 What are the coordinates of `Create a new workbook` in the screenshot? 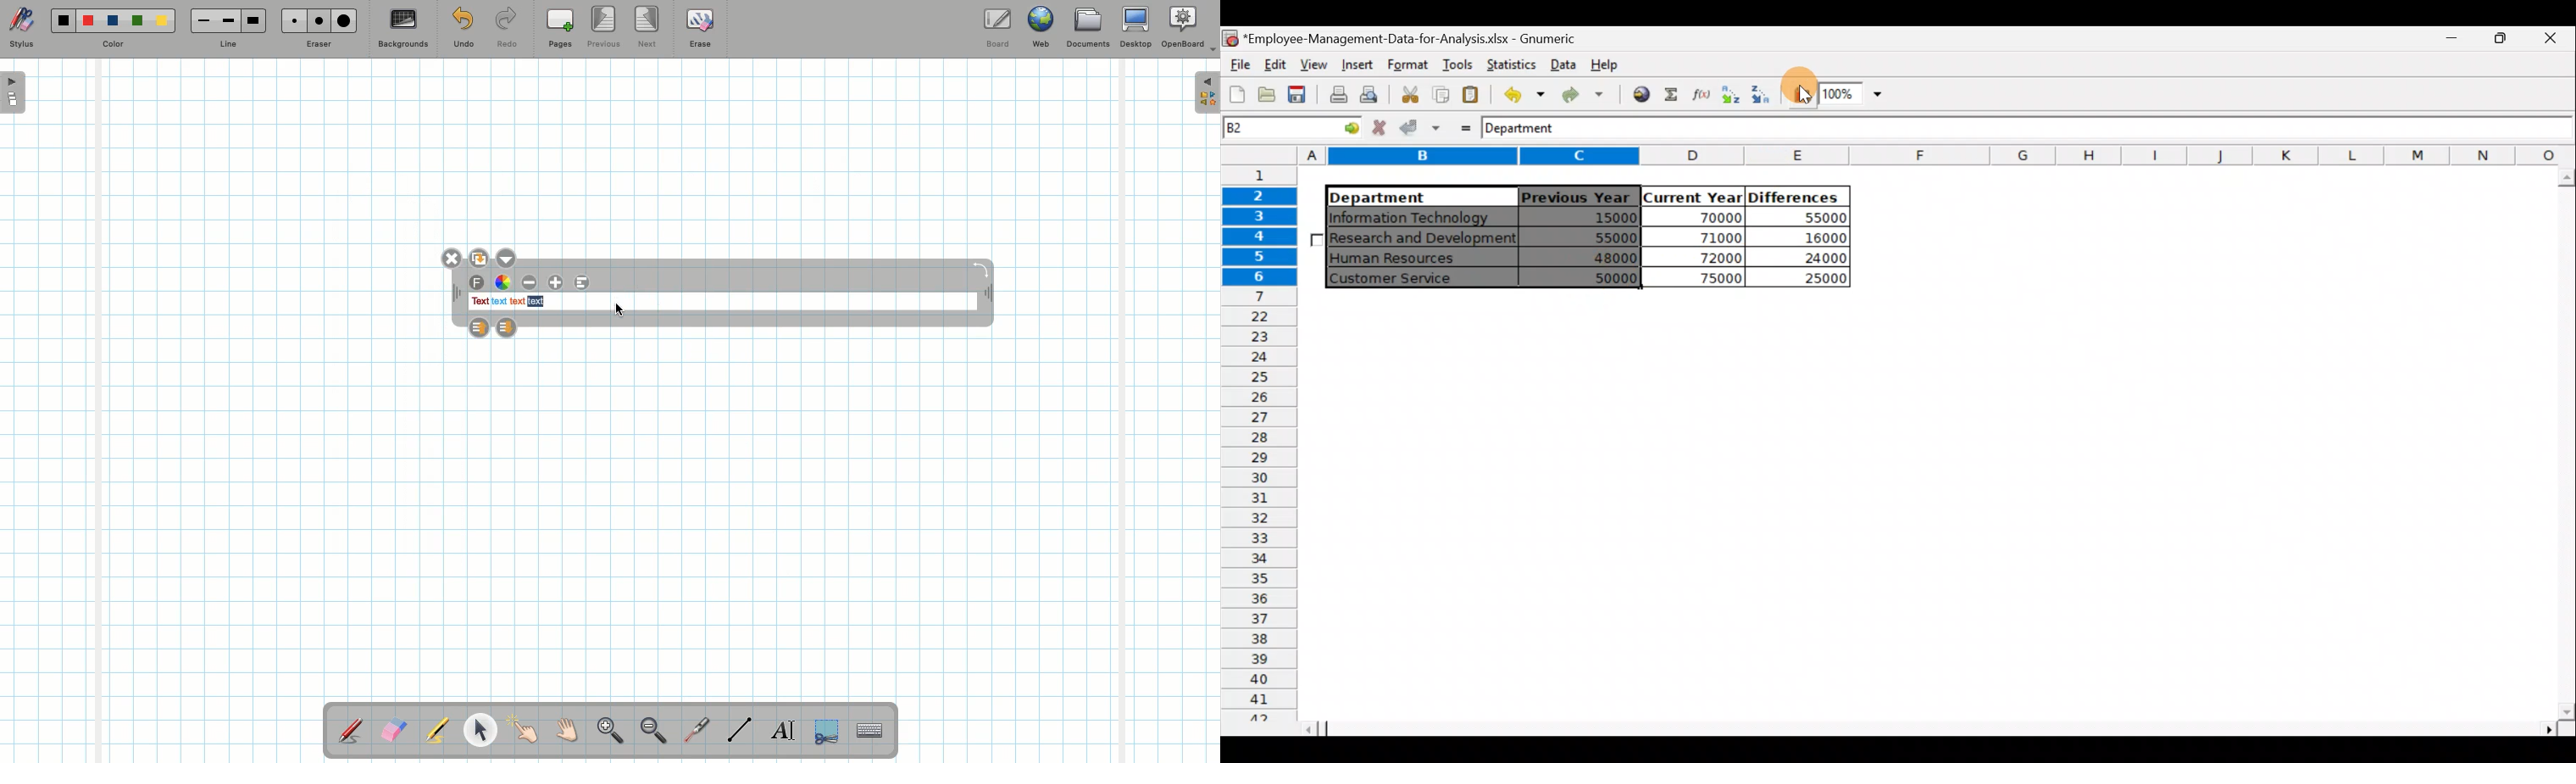 It's located at (1237, 94).